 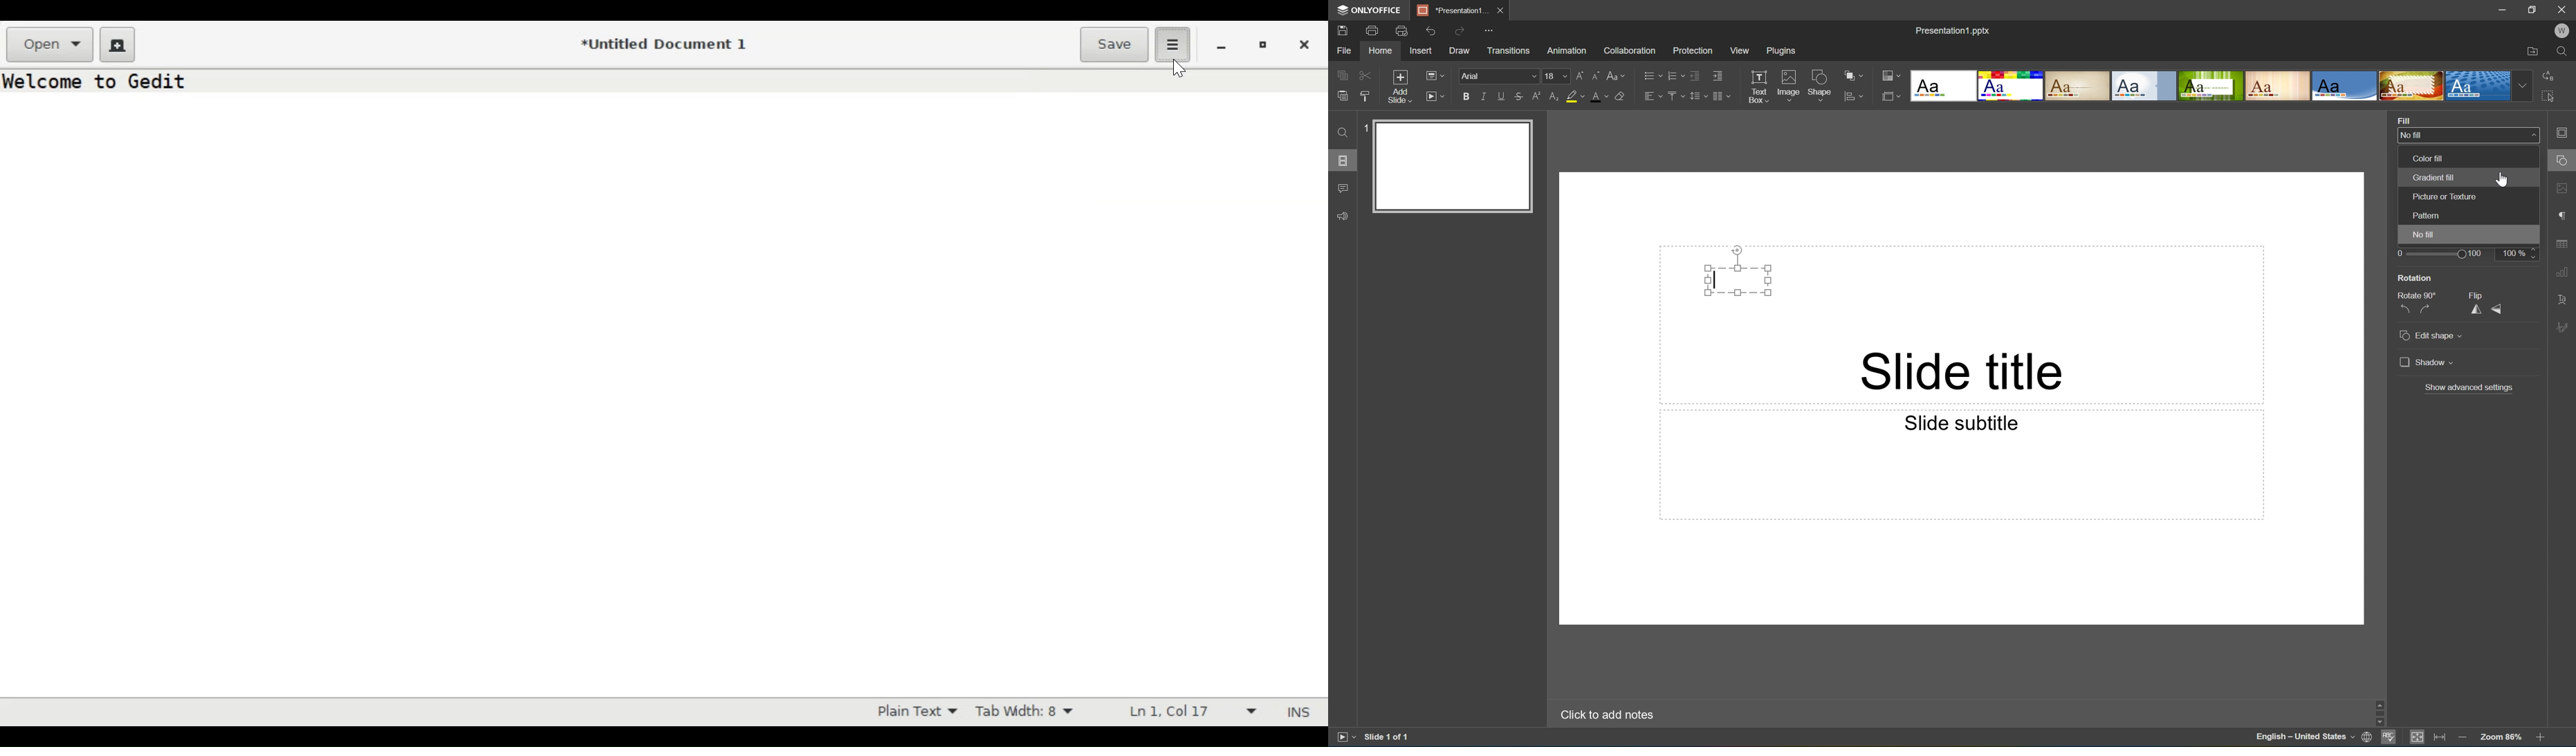 I want to click on Feedback & Support, so click(x=1344, y=216).